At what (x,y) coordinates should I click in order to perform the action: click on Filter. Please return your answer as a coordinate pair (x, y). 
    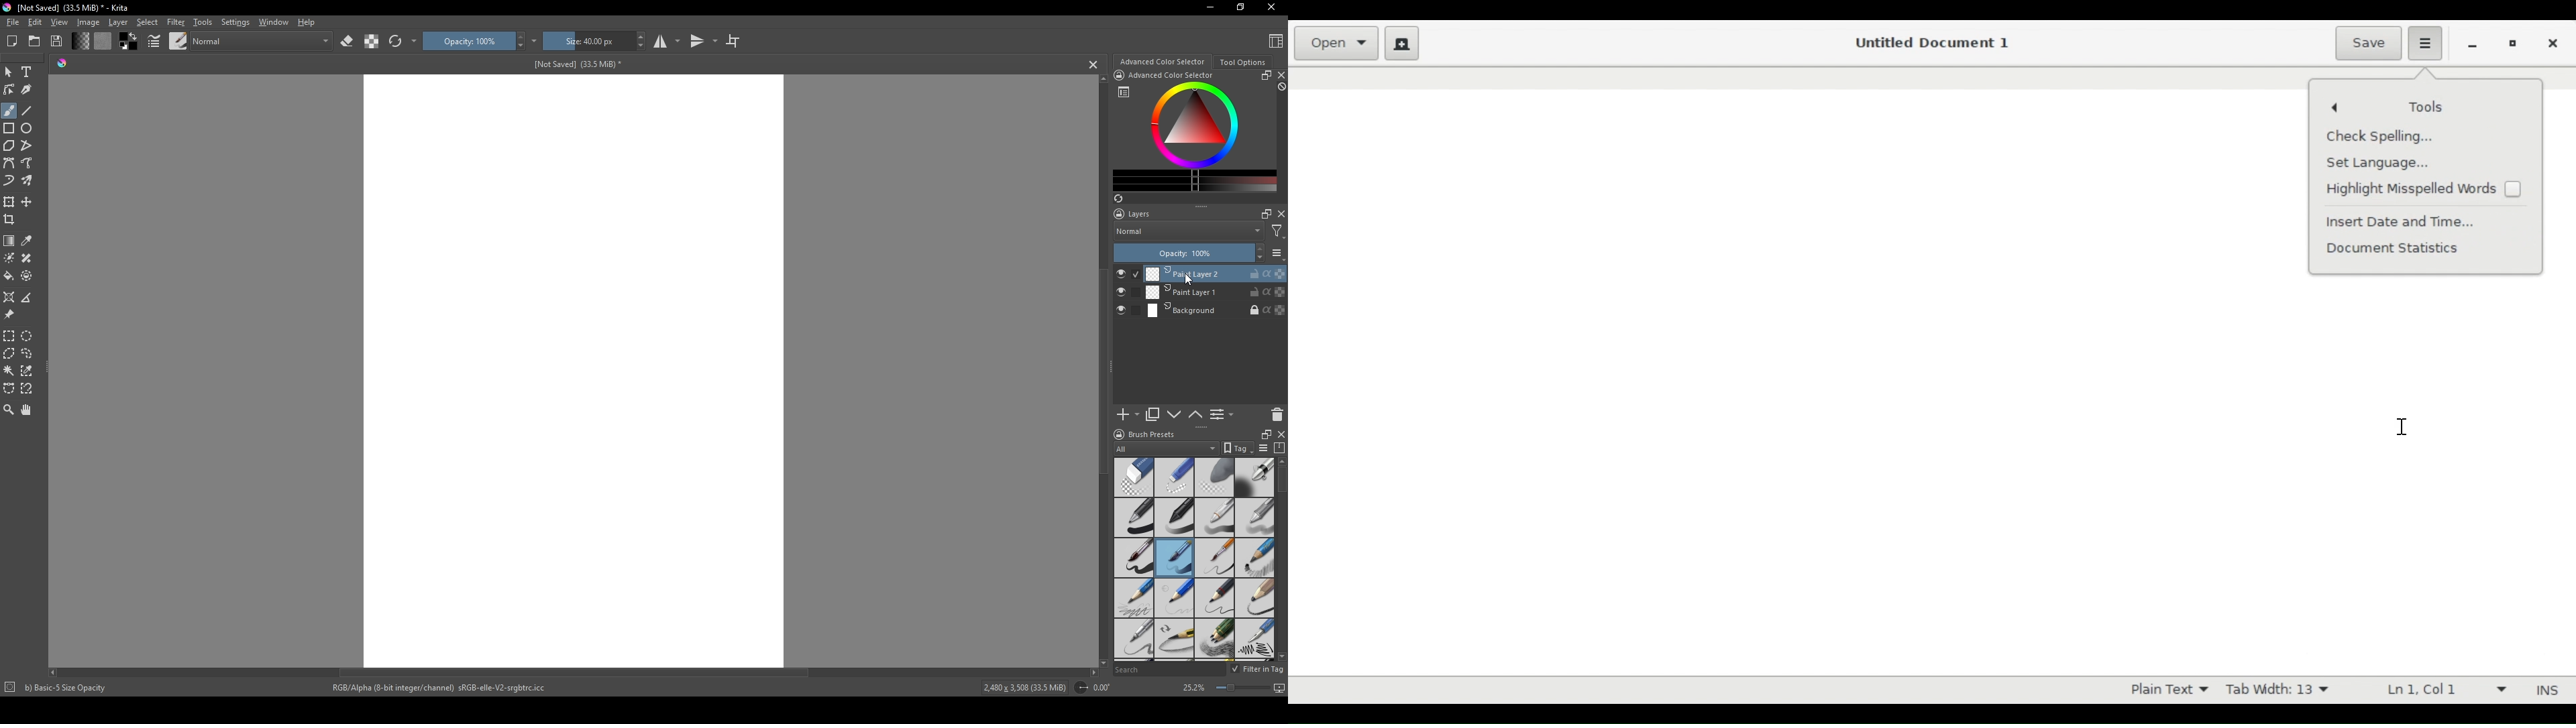
    Looking at the image, I should click on (175, 22).